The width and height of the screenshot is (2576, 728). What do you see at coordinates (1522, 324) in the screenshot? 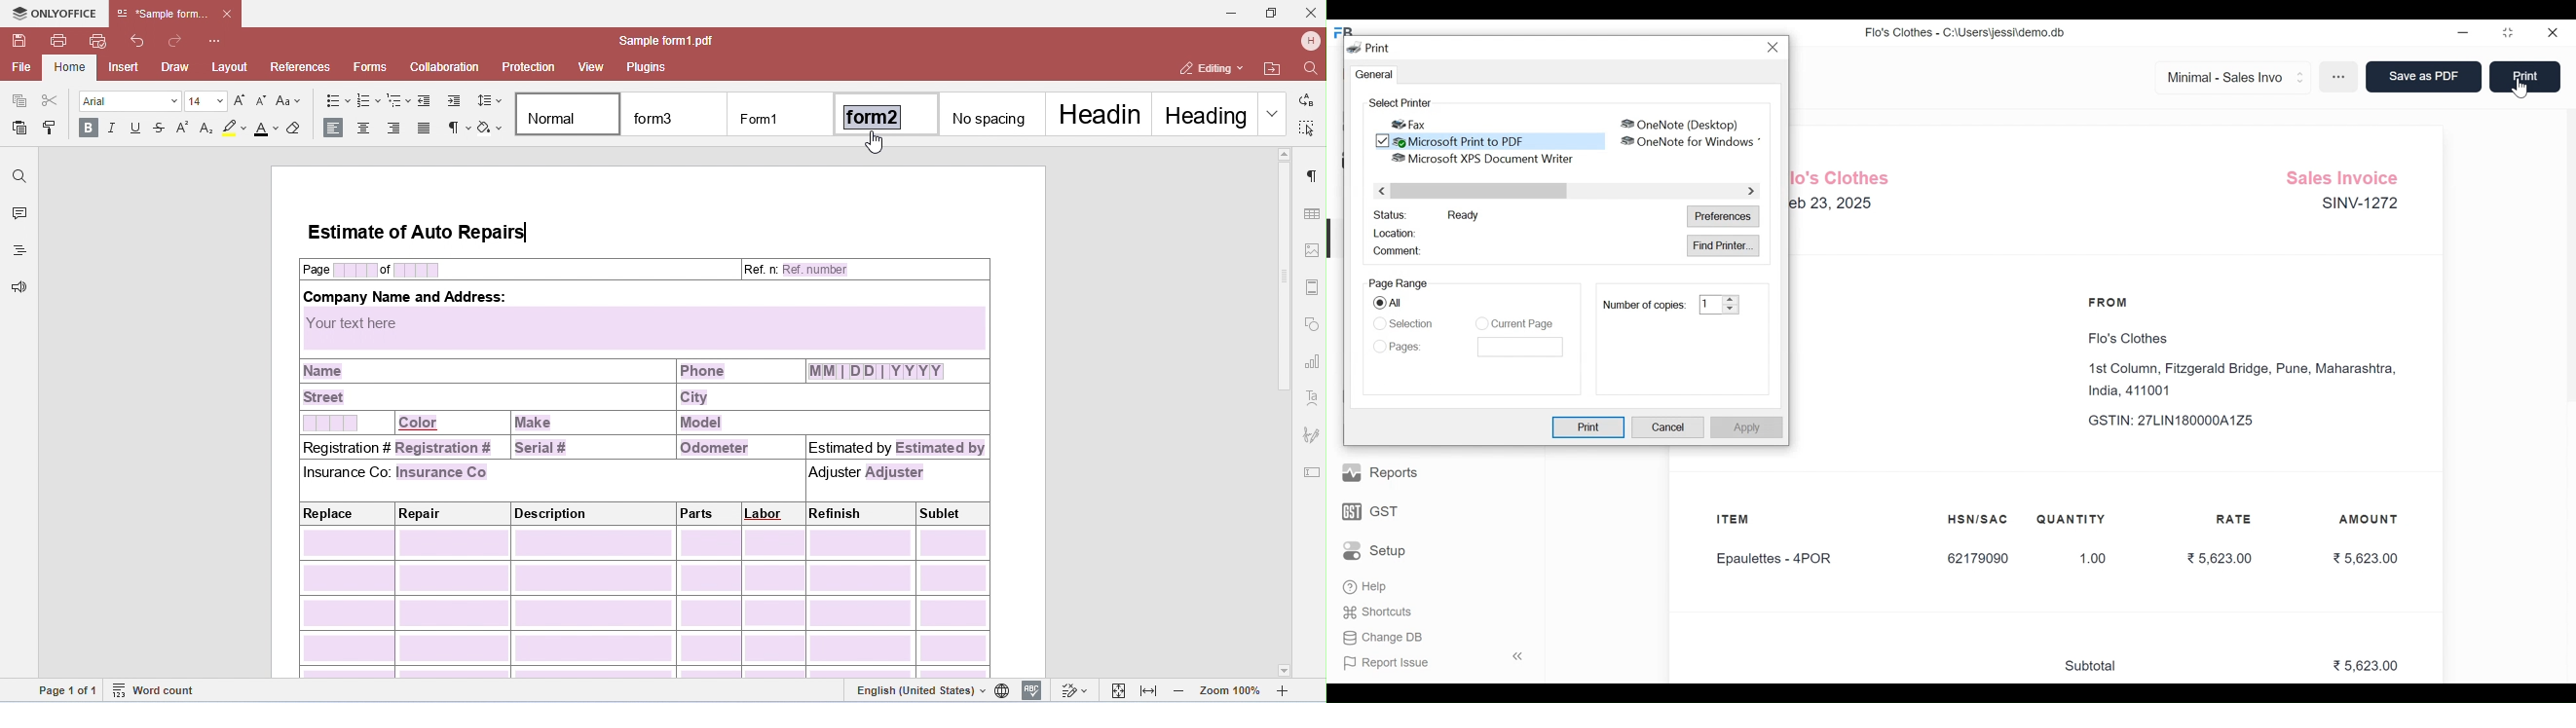
I see `Current Page` at bounding box center [1522, 324].